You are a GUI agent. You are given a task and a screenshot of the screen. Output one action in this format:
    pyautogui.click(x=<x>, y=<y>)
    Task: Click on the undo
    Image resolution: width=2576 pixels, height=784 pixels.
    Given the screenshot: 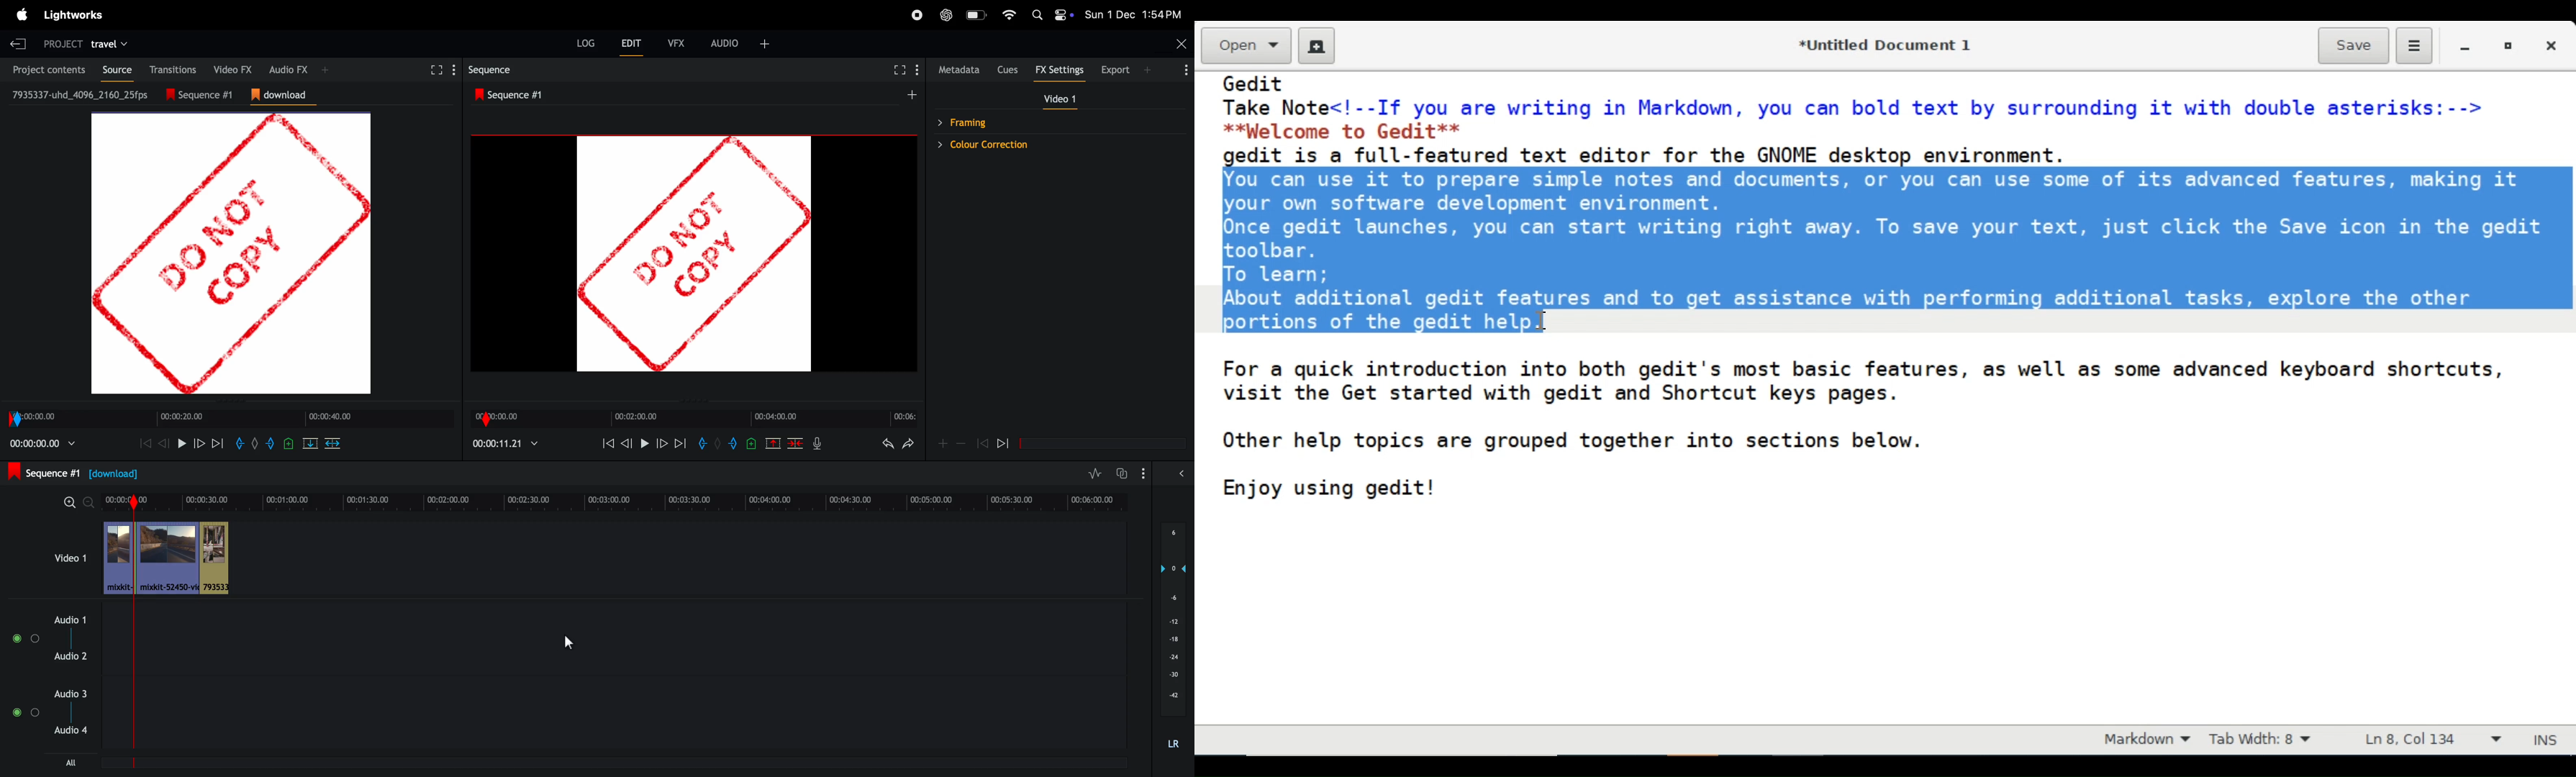 What is the action you would take?
    pyautogui.click(x=888, y=443)
    